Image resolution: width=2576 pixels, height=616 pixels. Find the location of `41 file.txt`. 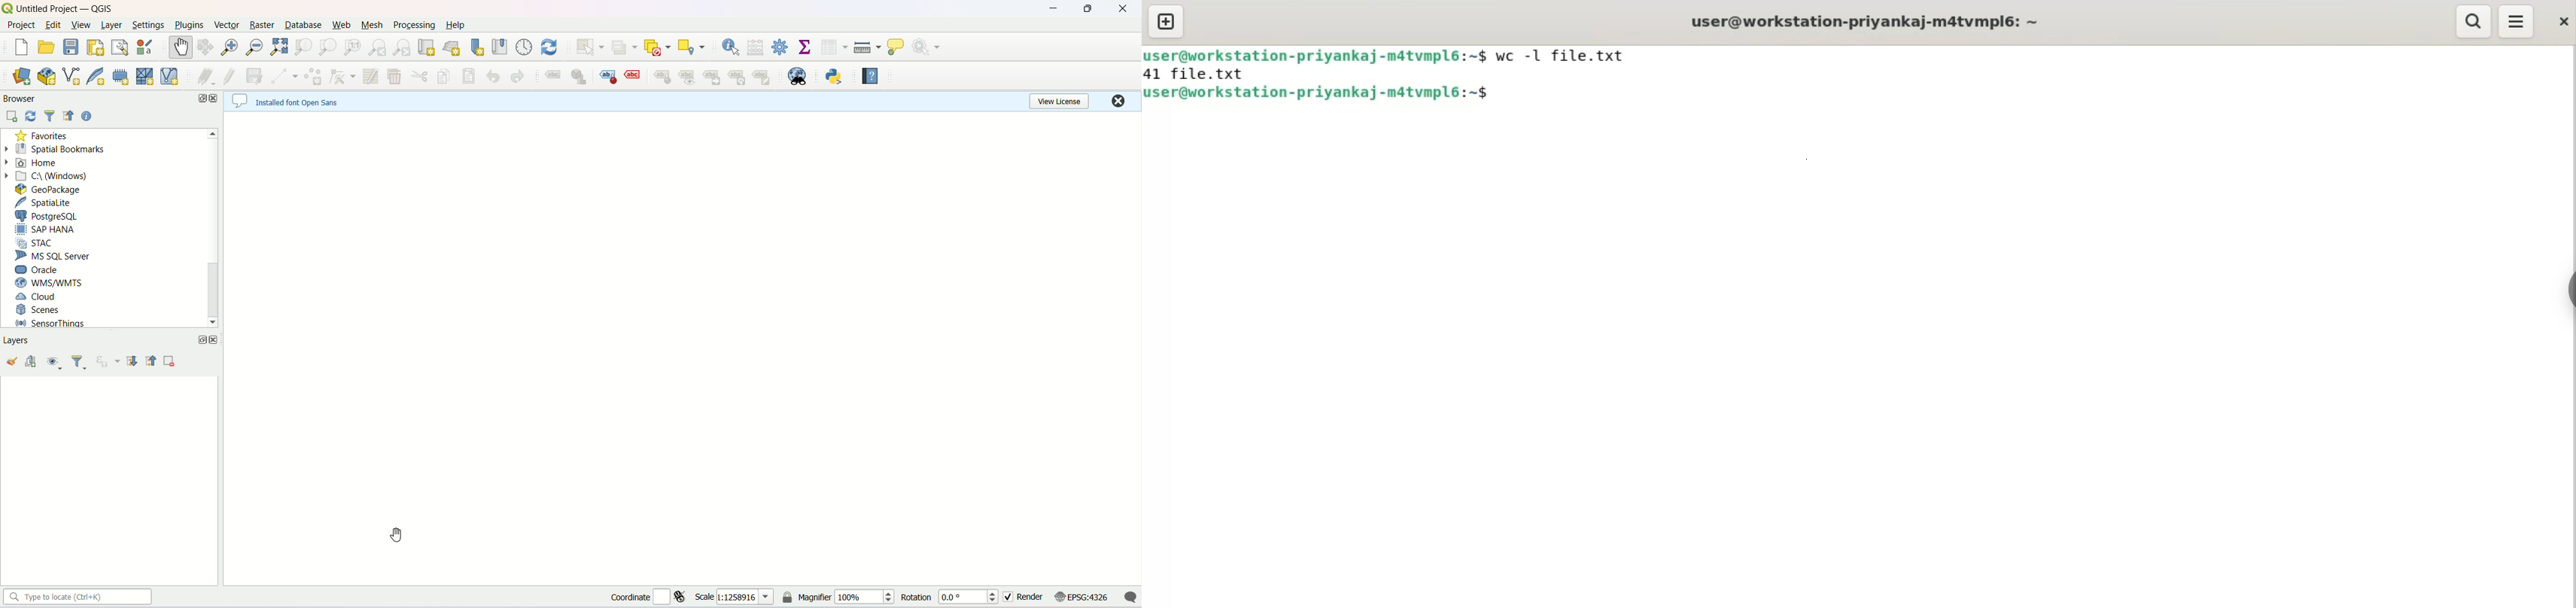

41 file.txt is located at coordinates (1196, 74).